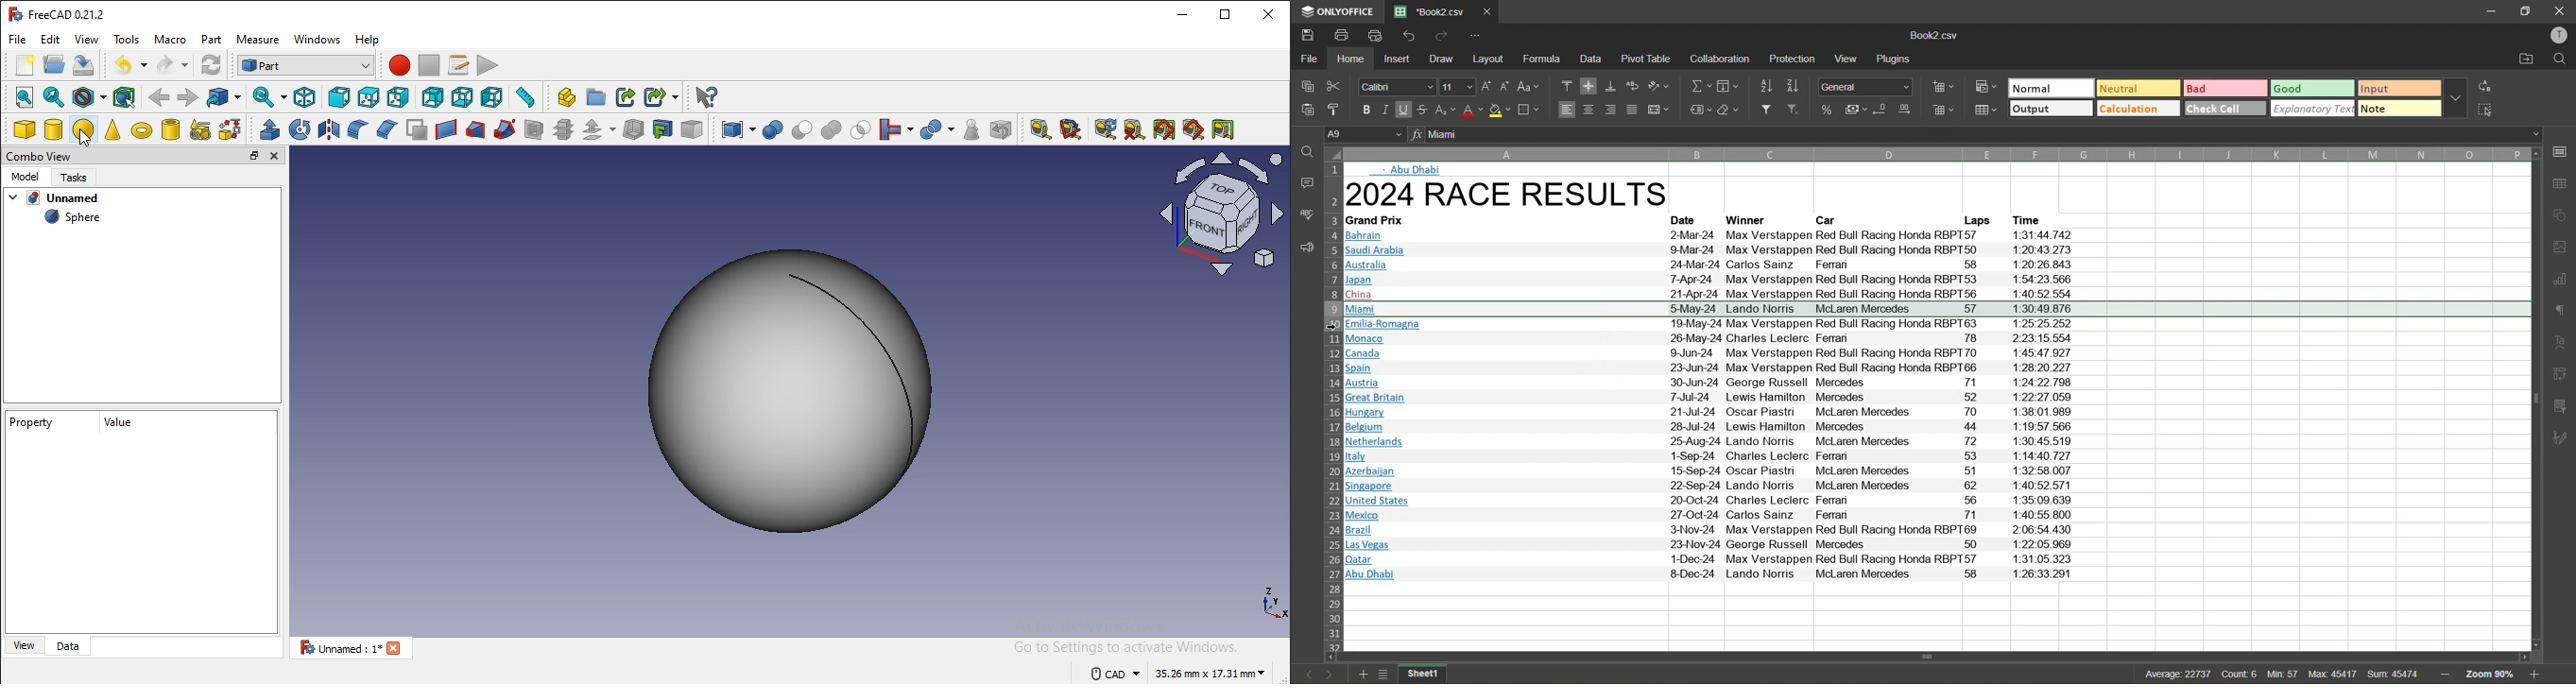  Describe the element at coordinates (1397, 58) in the screenshot. I see `insert` at that location.